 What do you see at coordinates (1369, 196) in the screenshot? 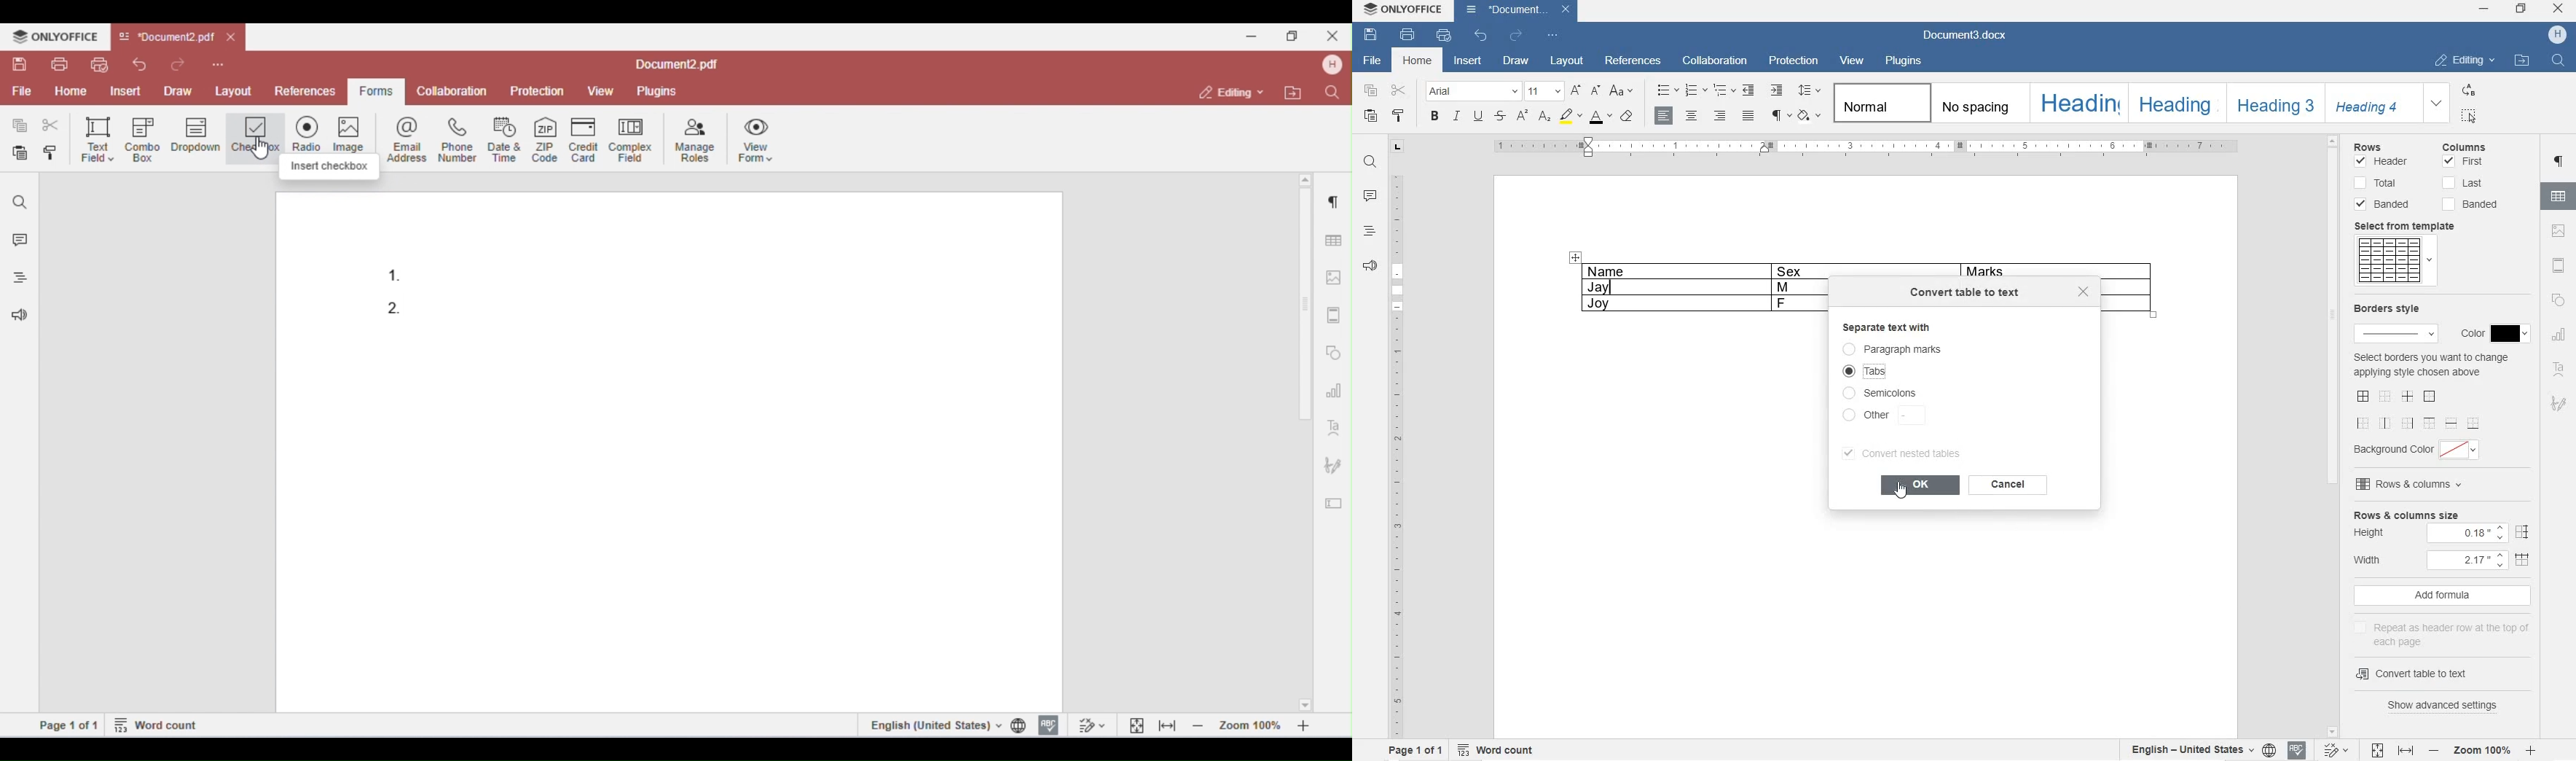
I see `COMMENT` at bounding box center [1369, 196].